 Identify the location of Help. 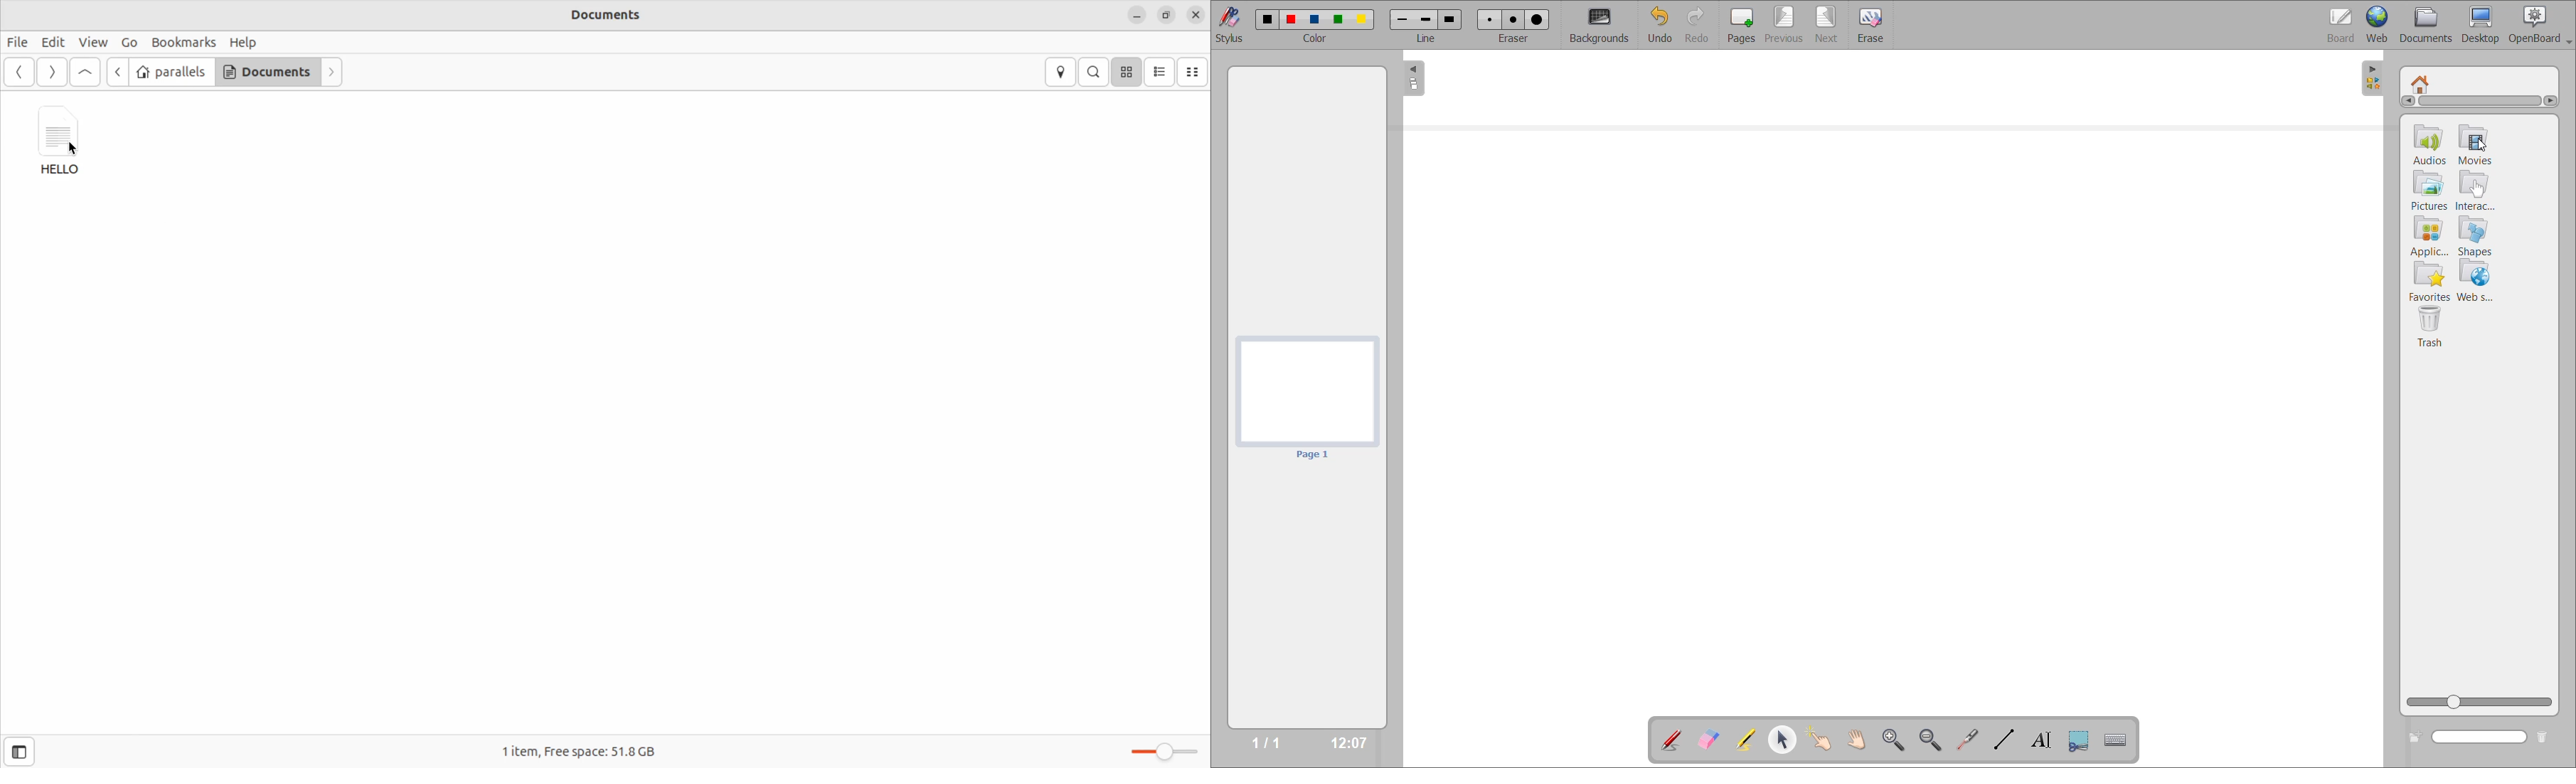
(243, 42).